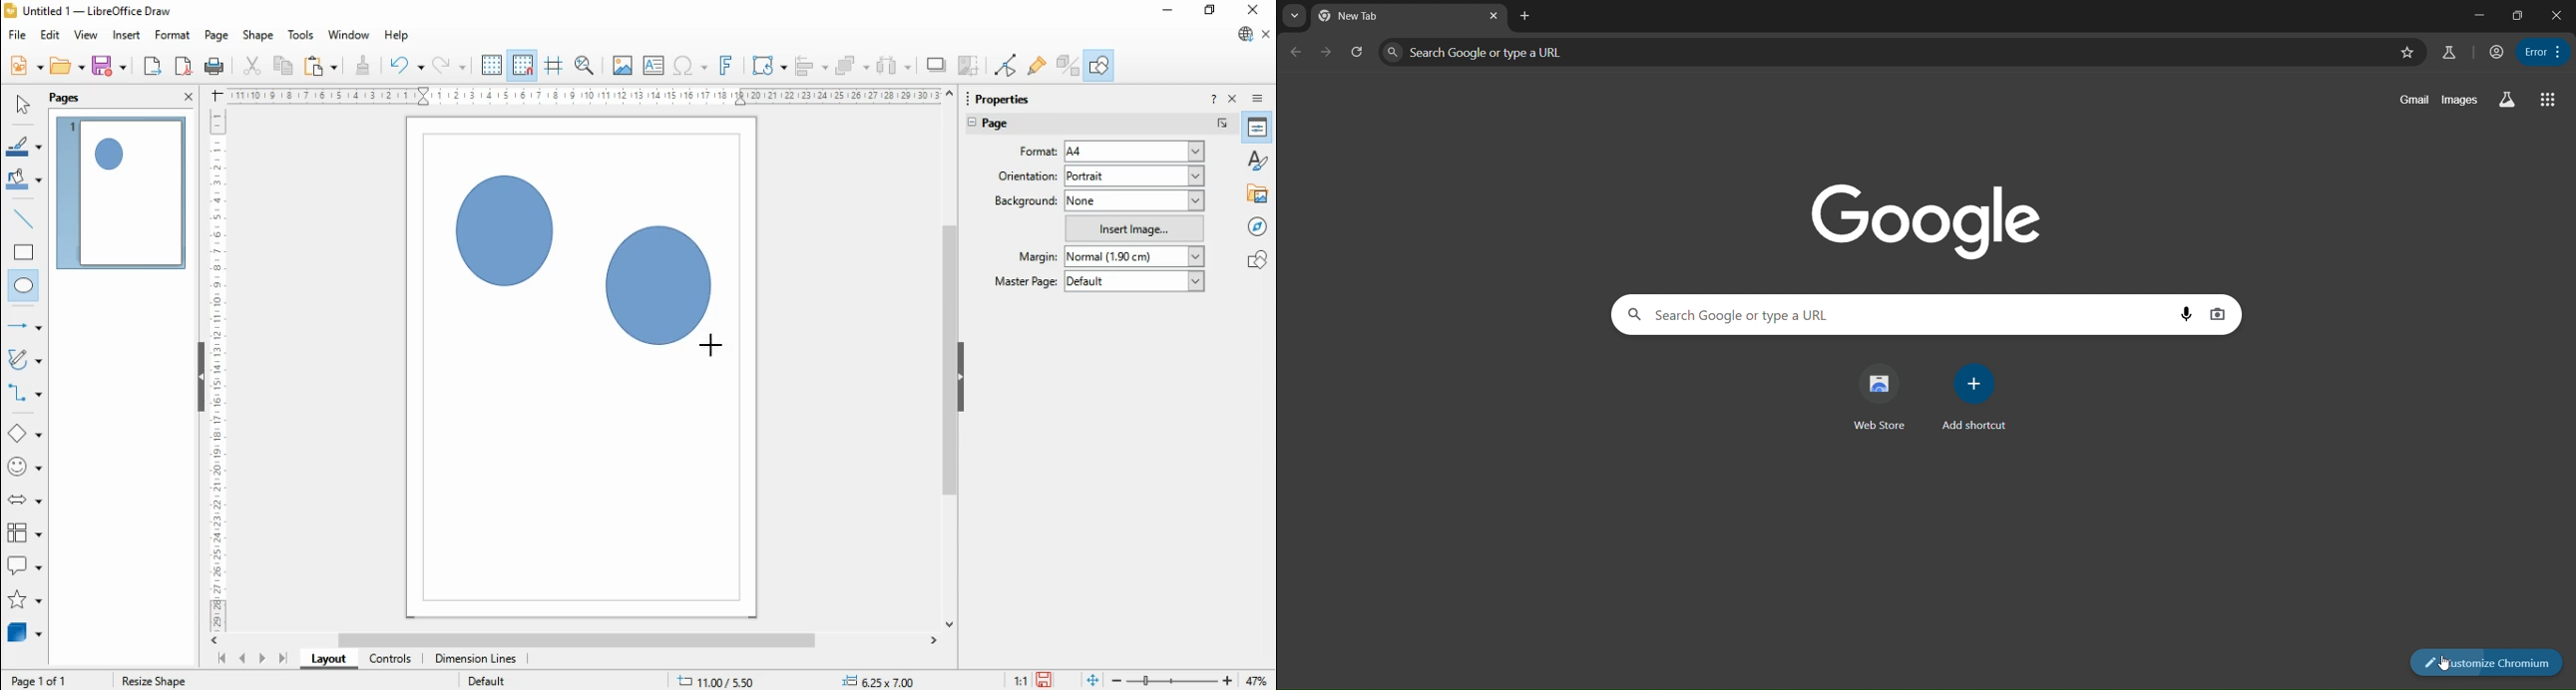  What do you see at coordinates (22, 104) in the screenshot?
I see `select` at bounding box center [22, 104].